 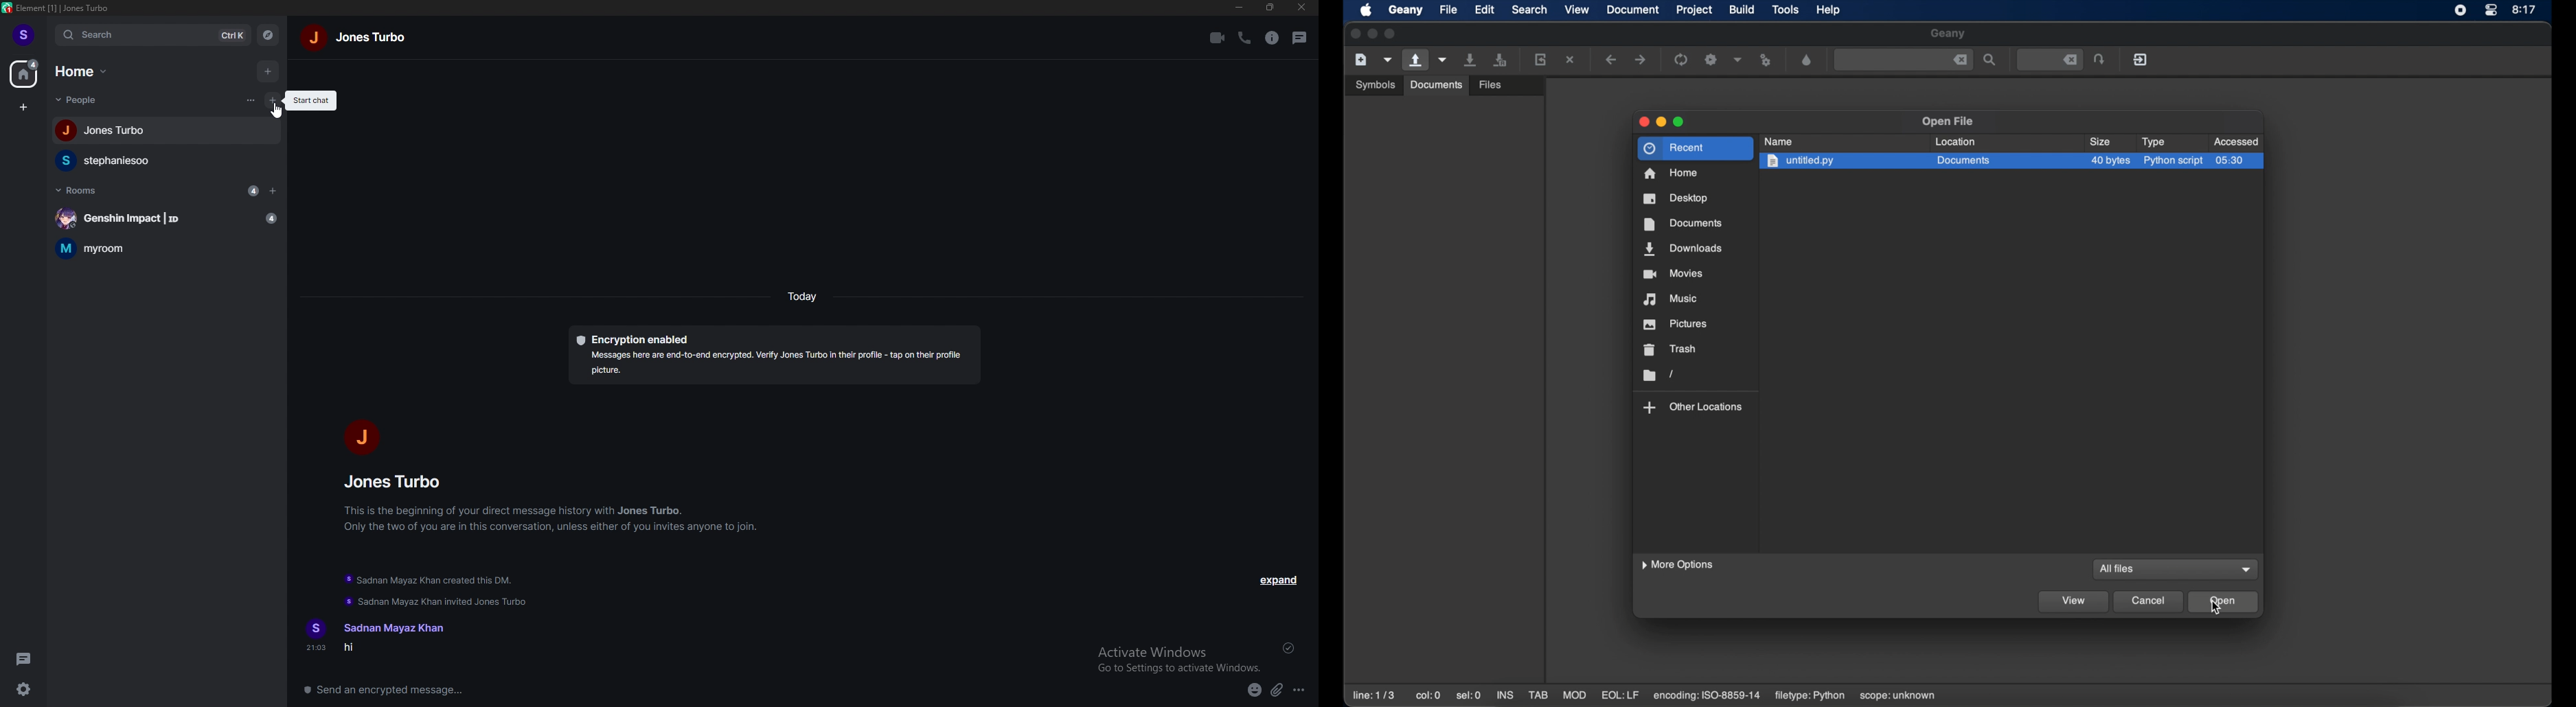 What do you see at coordinates (1903, 60) in the screenshot?
I see `find the entered text in current file` at bounding box center [1903, 60].